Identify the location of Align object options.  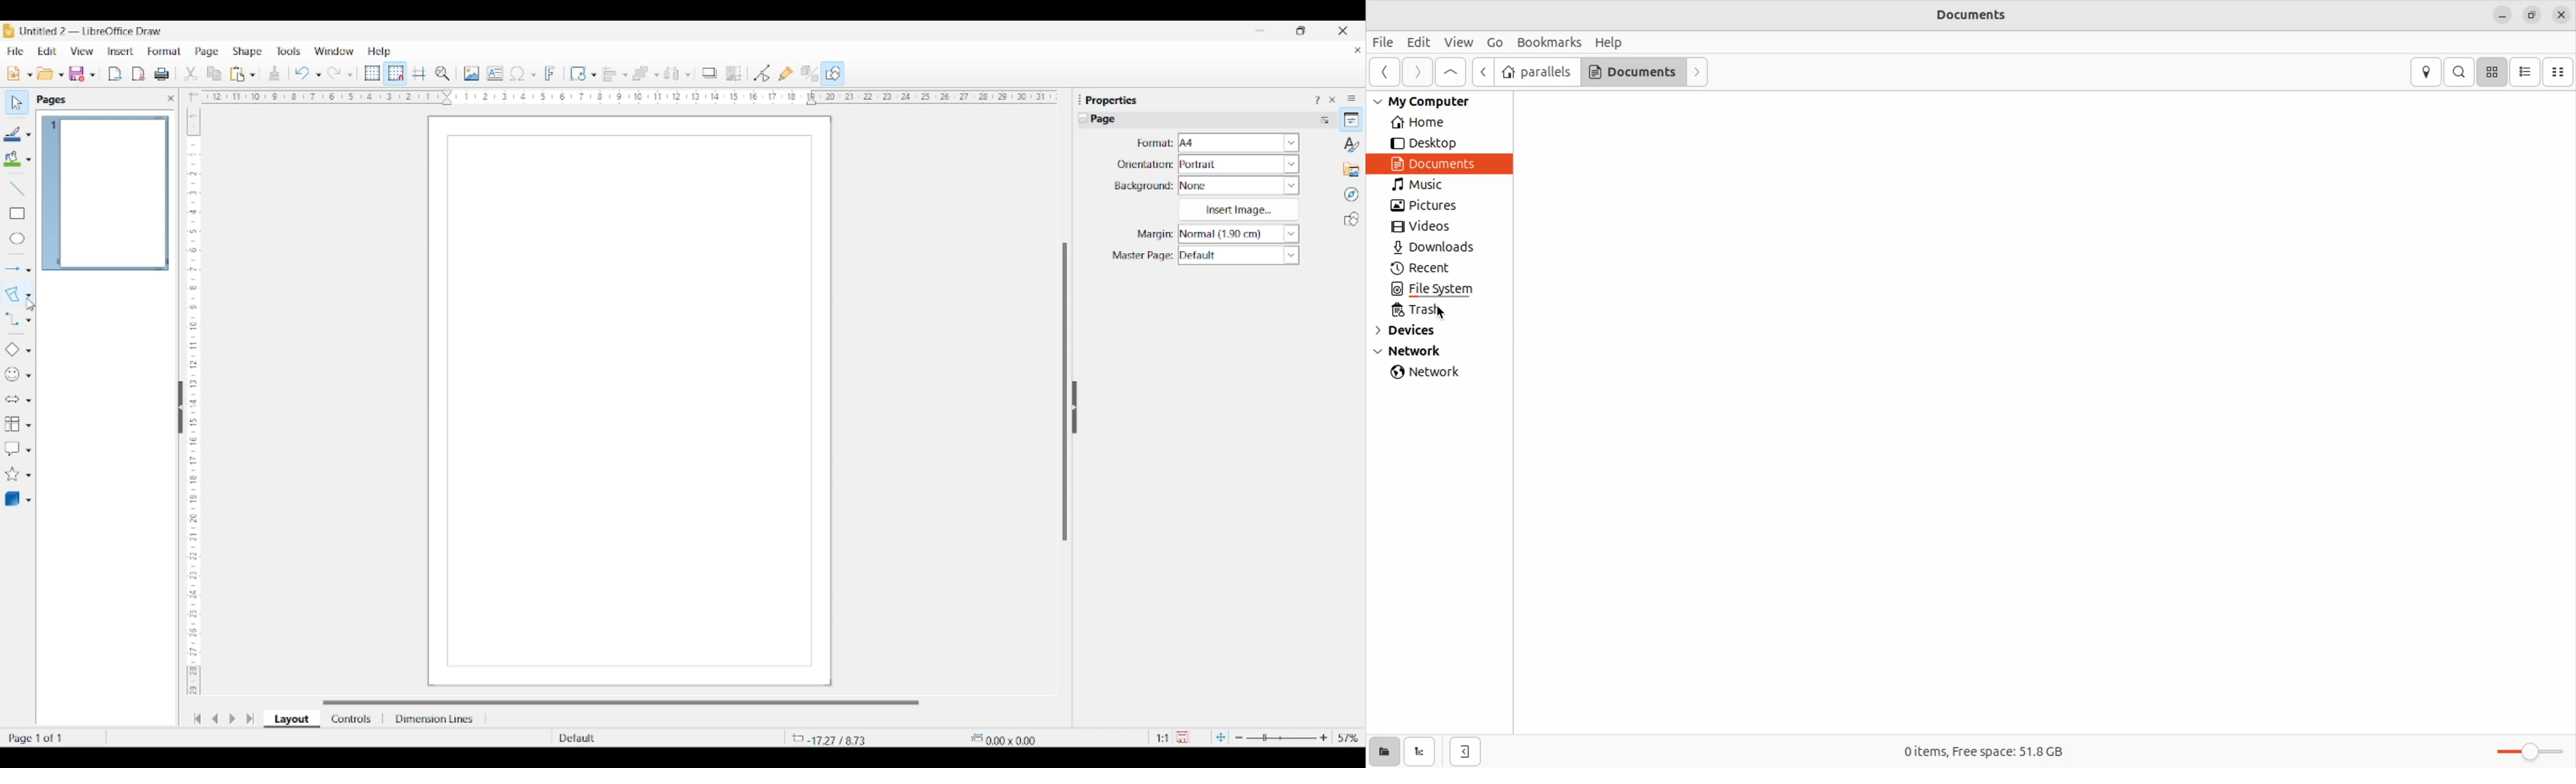
(625, 75).